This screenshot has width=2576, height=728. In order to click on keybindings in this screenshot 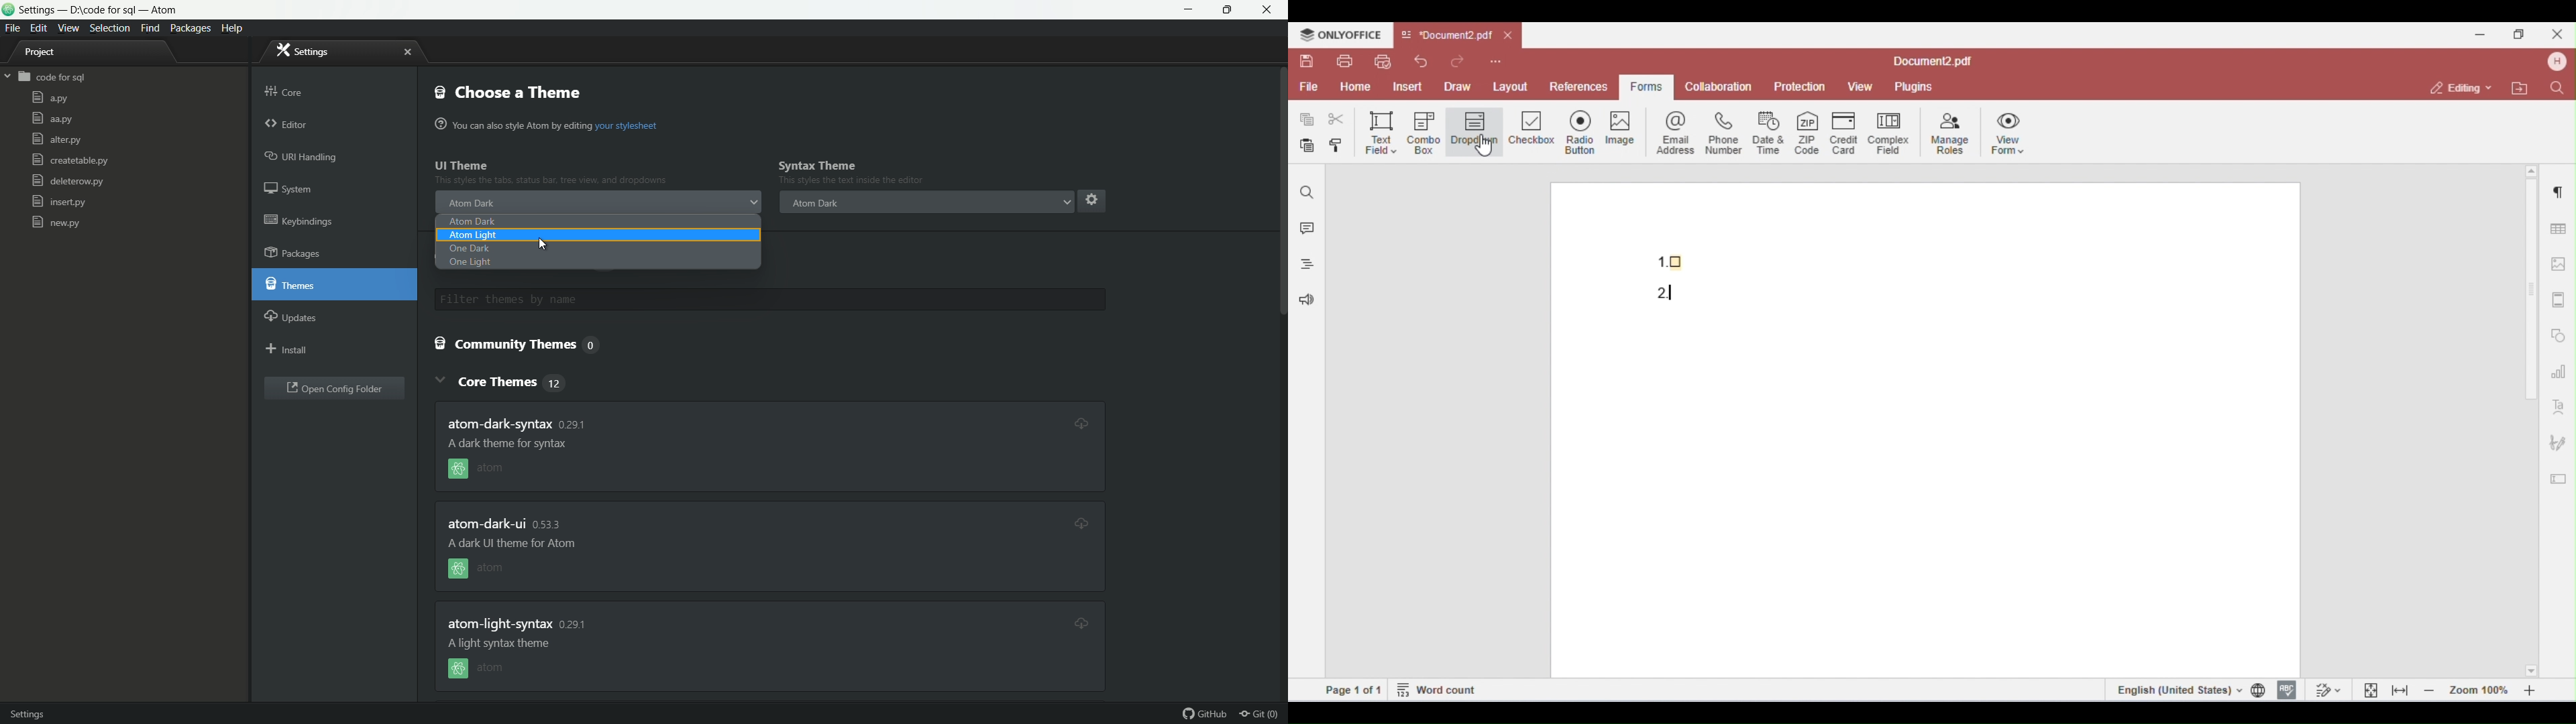, I will do `click(299, 220)`.